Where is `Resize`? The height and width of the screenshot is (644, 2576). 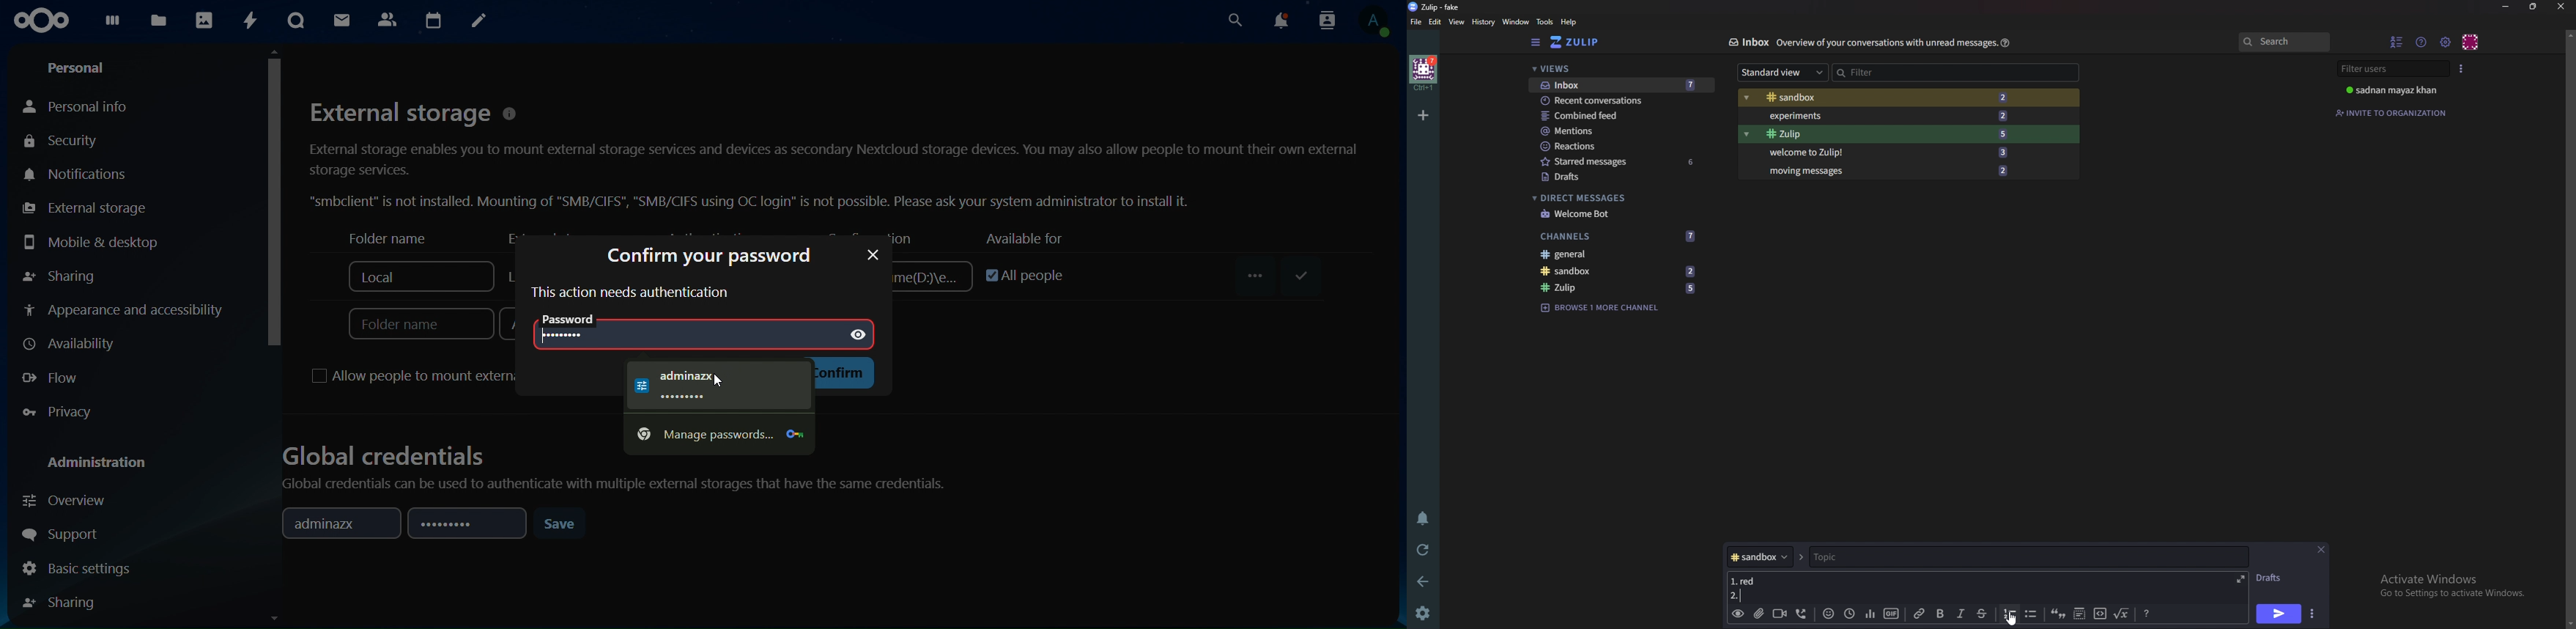
Resize is located at coordinates (2534, 7).